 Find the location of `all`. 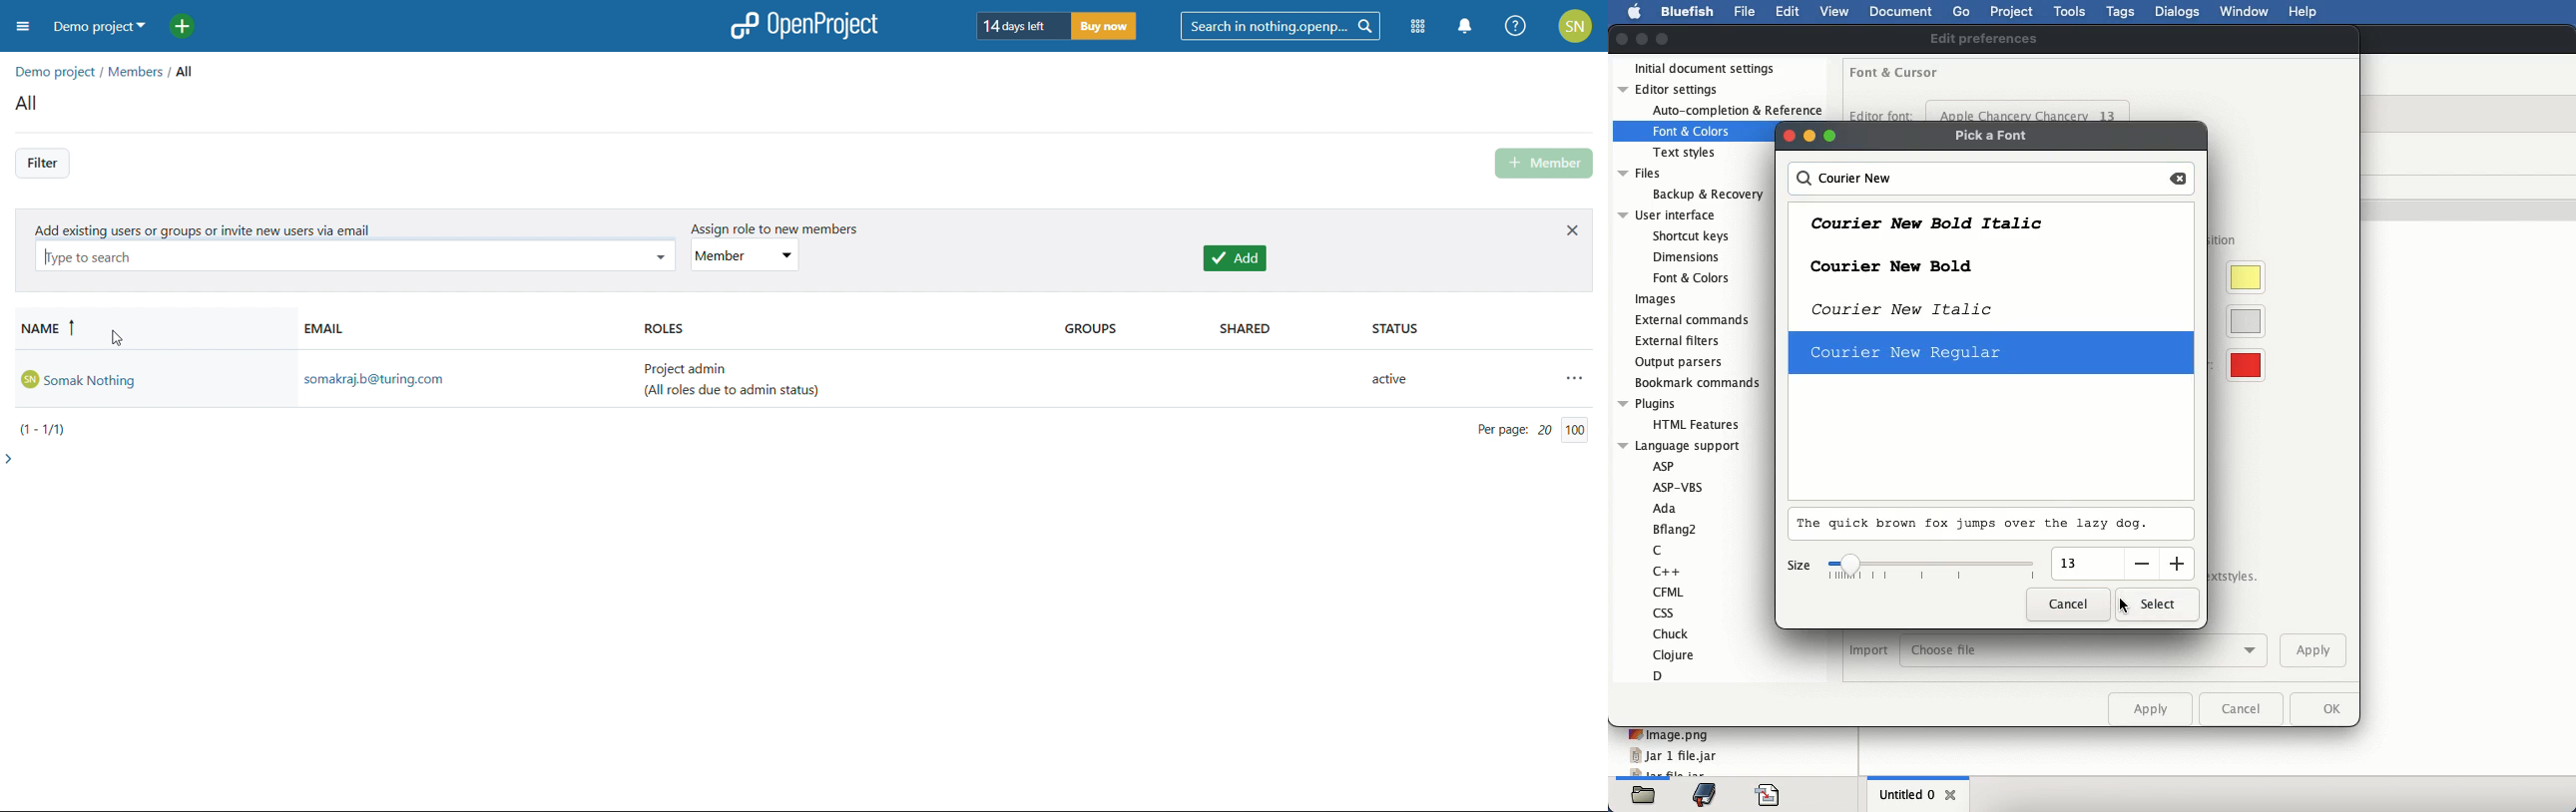

all is located at coordinates (30, 105).